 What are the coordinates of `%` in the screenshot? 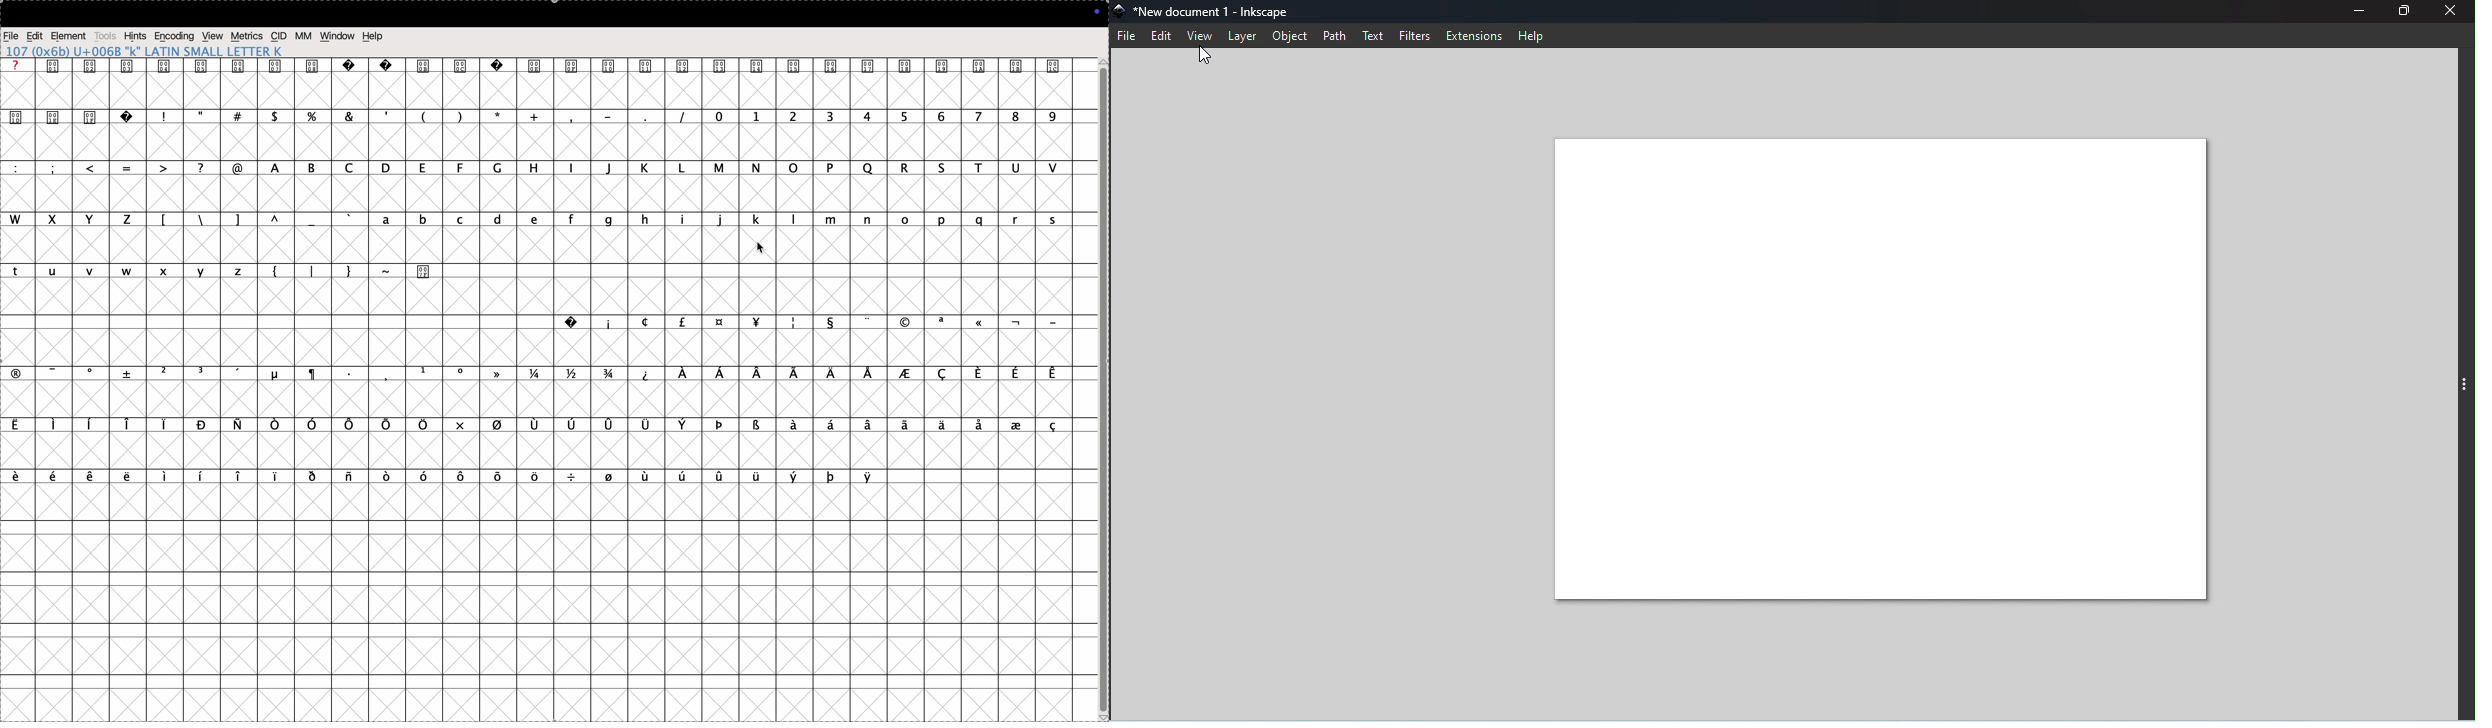 It's located at (315, 116).